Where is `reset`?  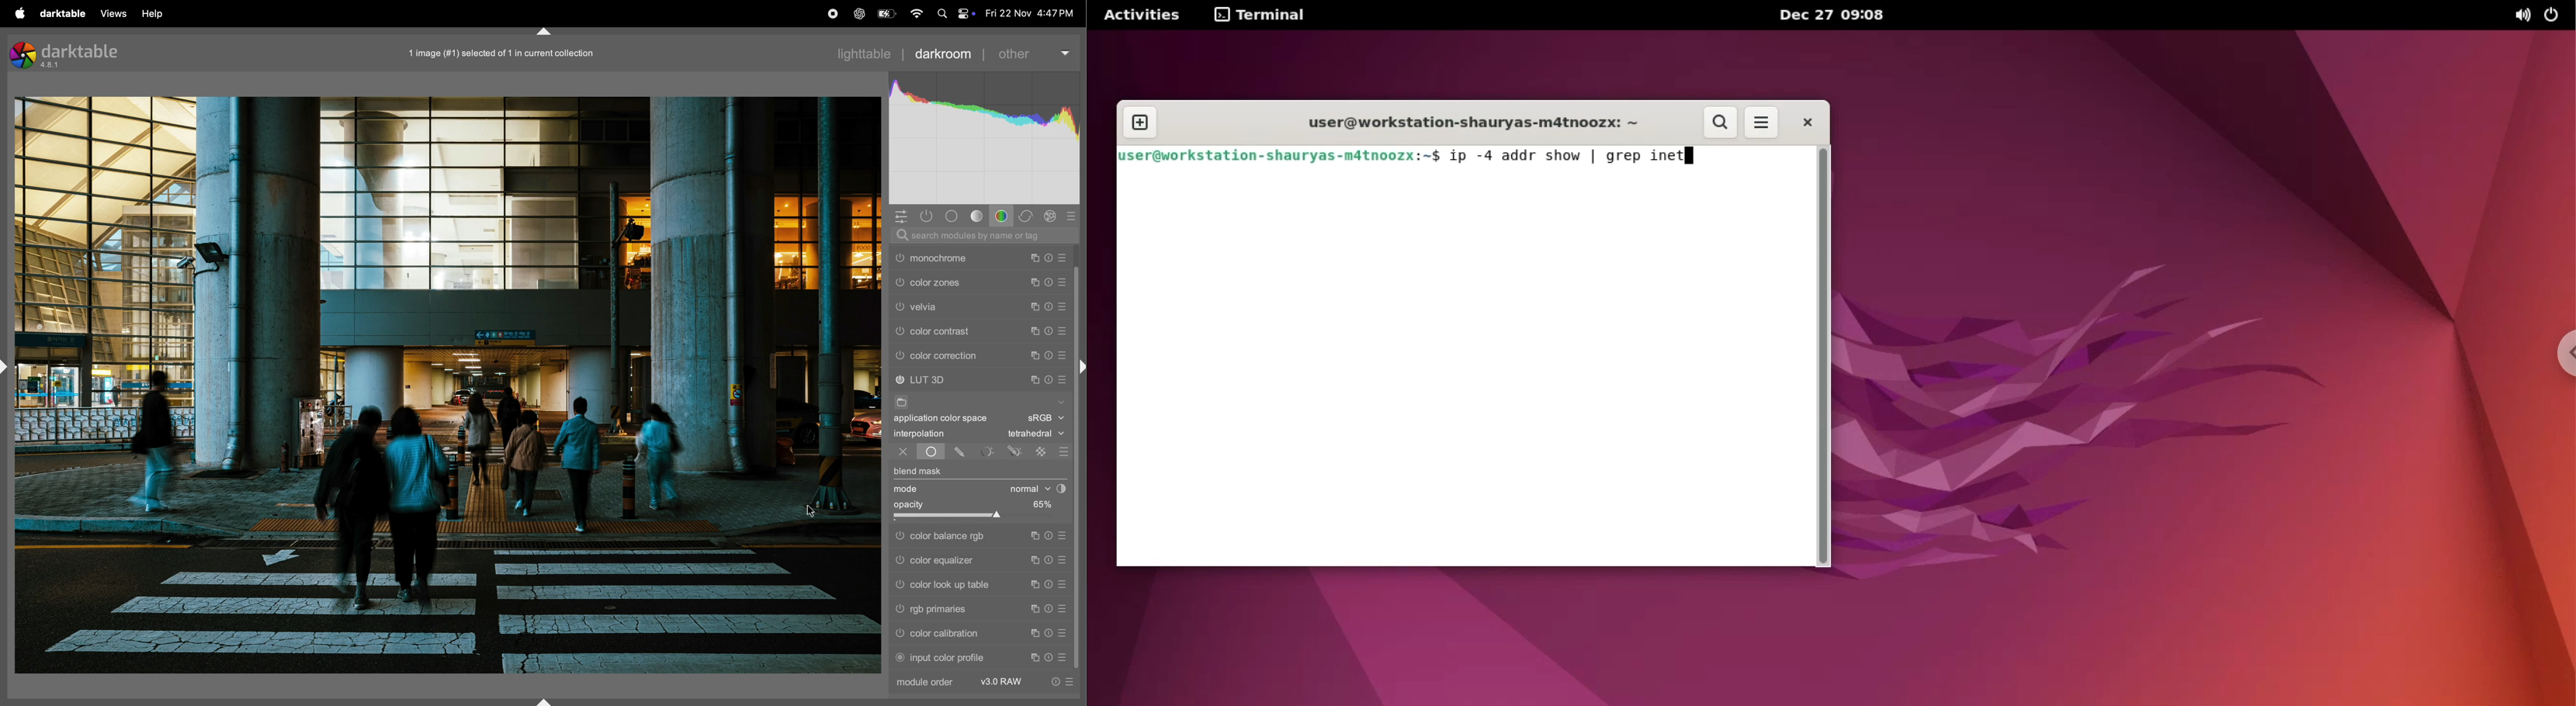
reset is located at coordinates (1048, 255).